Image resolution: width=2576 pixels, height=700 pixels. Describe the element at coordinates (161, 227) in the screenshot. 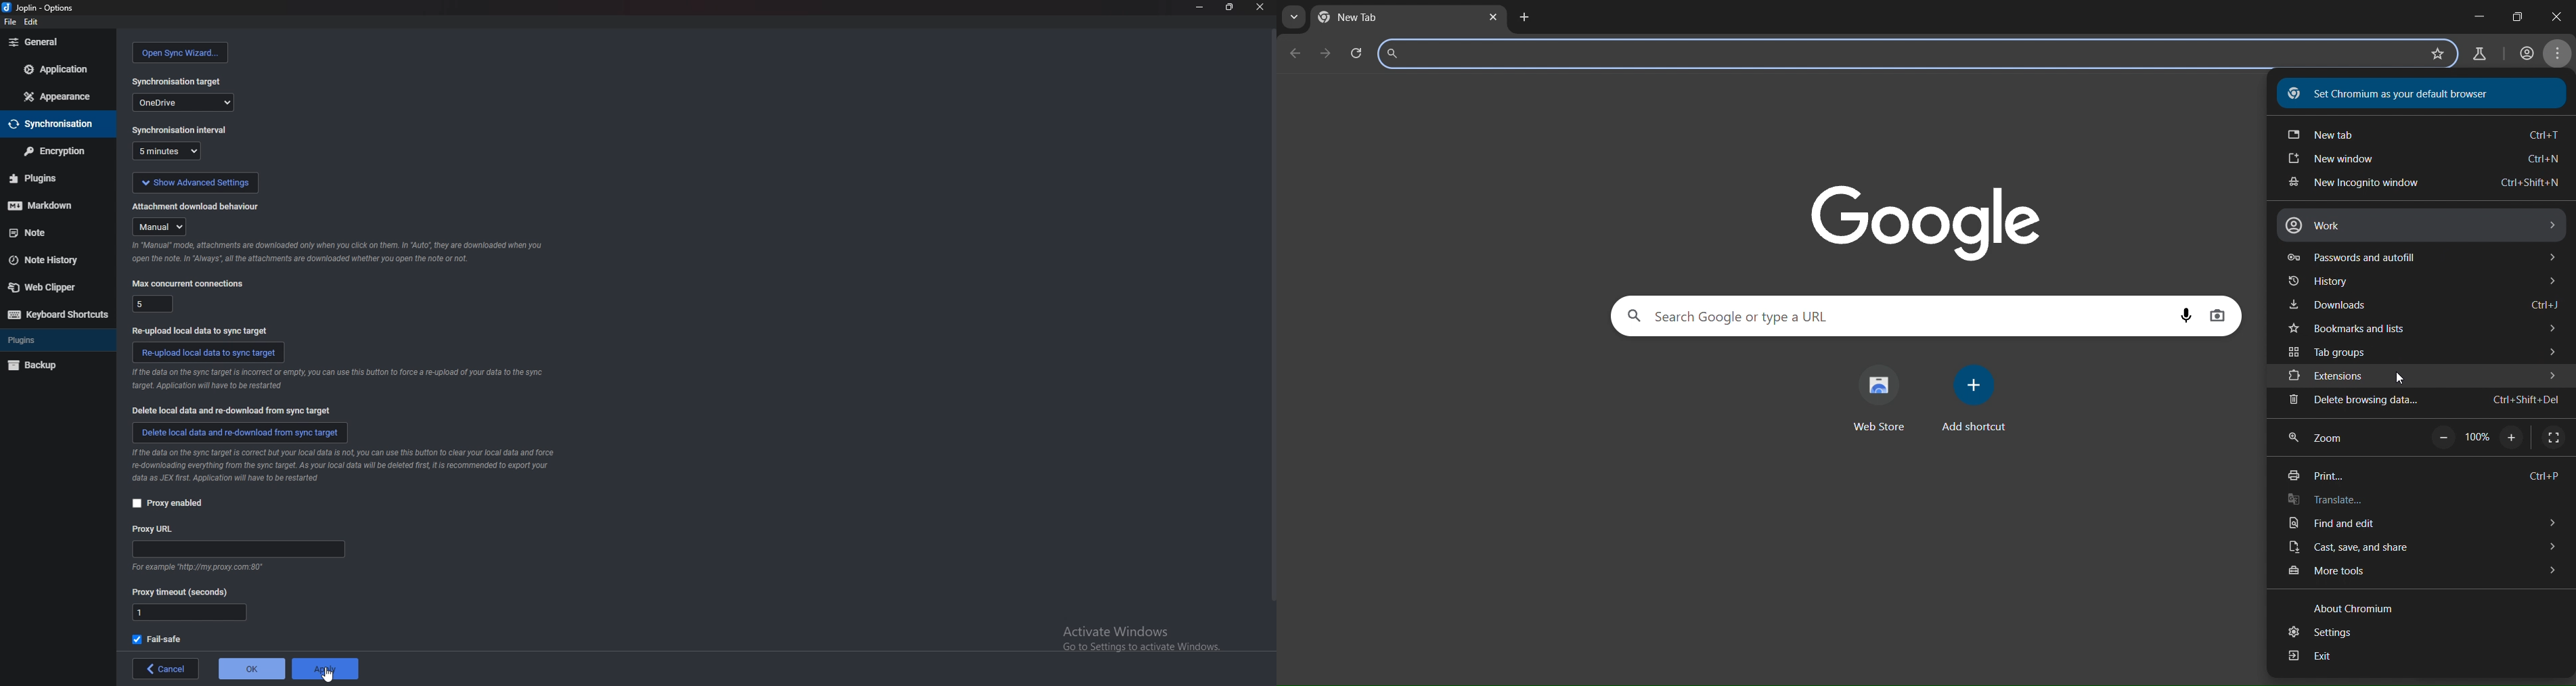

I see `always` at that location.